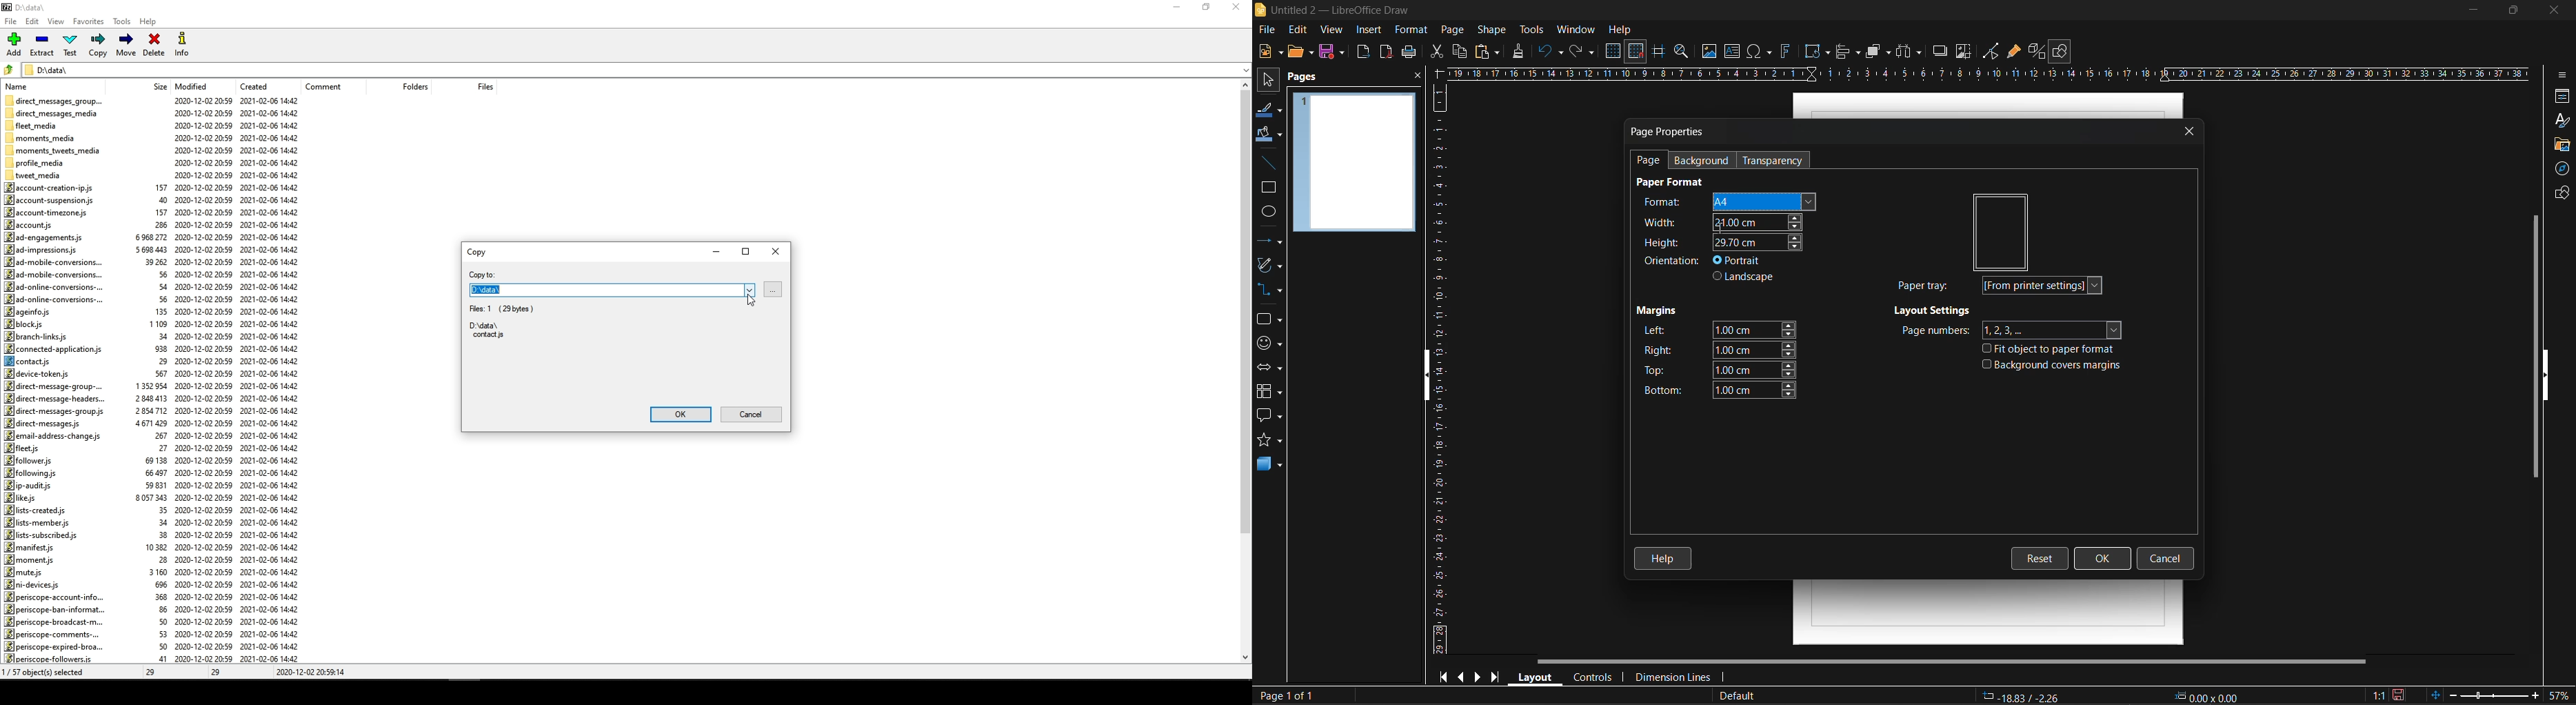  I want to click on block arrows, so click(1271, 368).